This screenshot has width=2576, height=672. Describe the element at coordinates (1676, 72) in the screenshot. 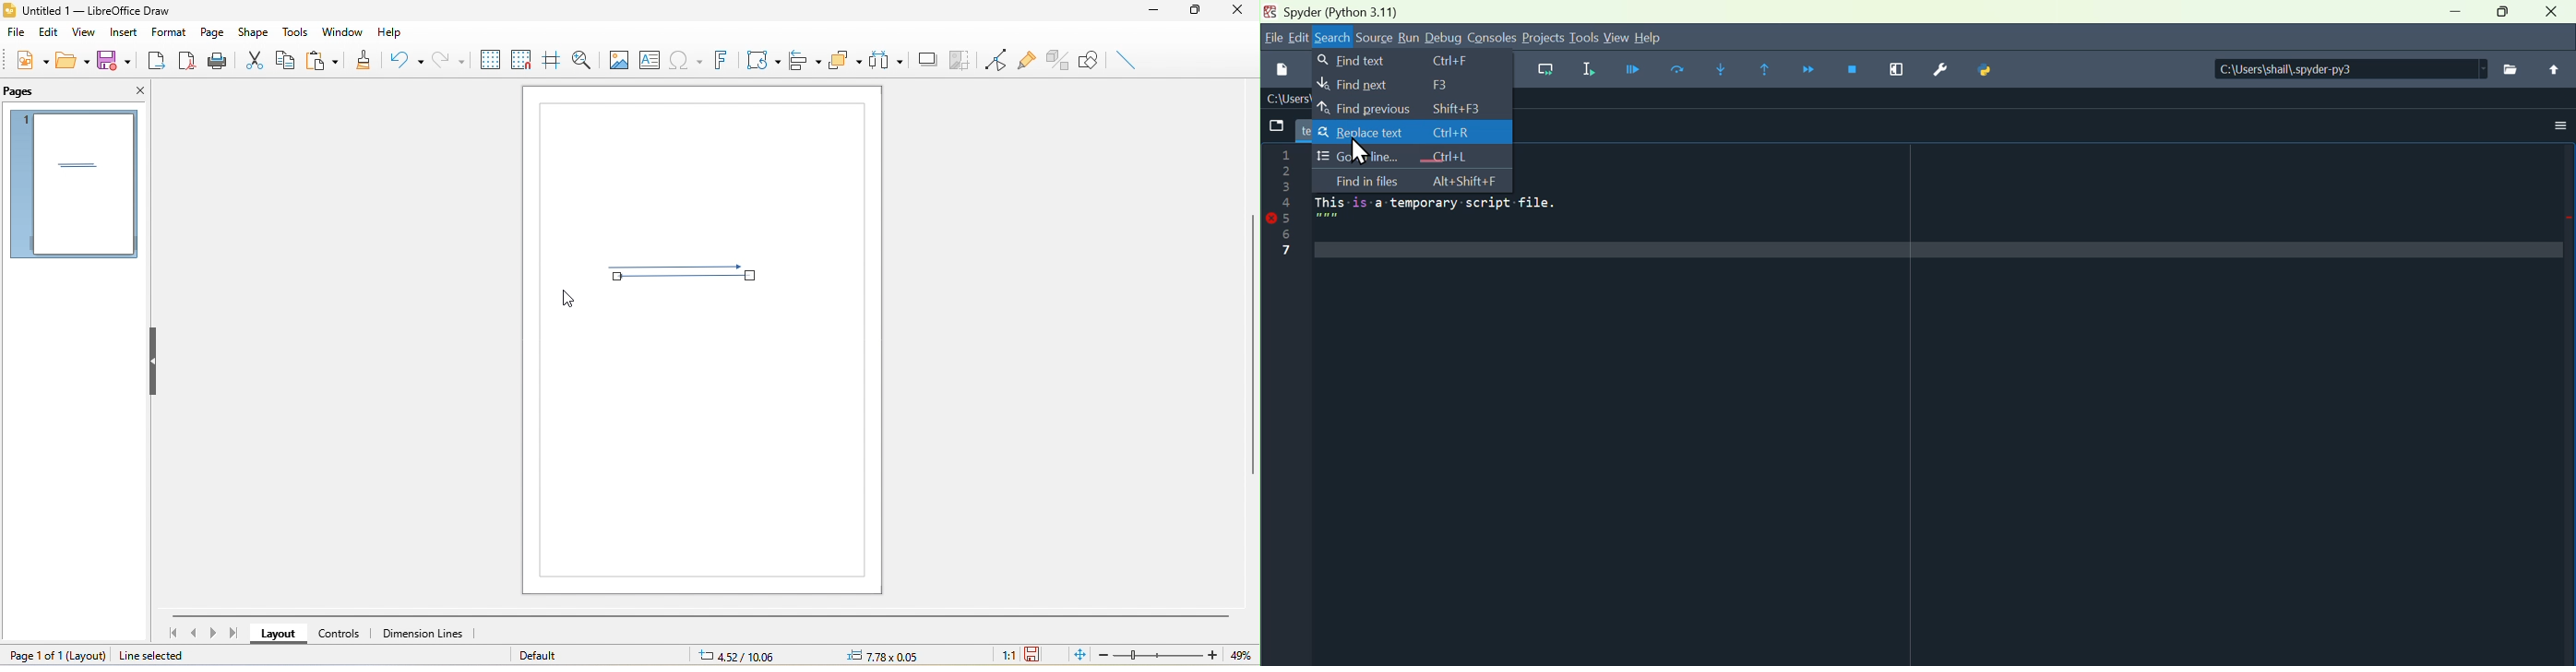

I see `run cell` at that location.